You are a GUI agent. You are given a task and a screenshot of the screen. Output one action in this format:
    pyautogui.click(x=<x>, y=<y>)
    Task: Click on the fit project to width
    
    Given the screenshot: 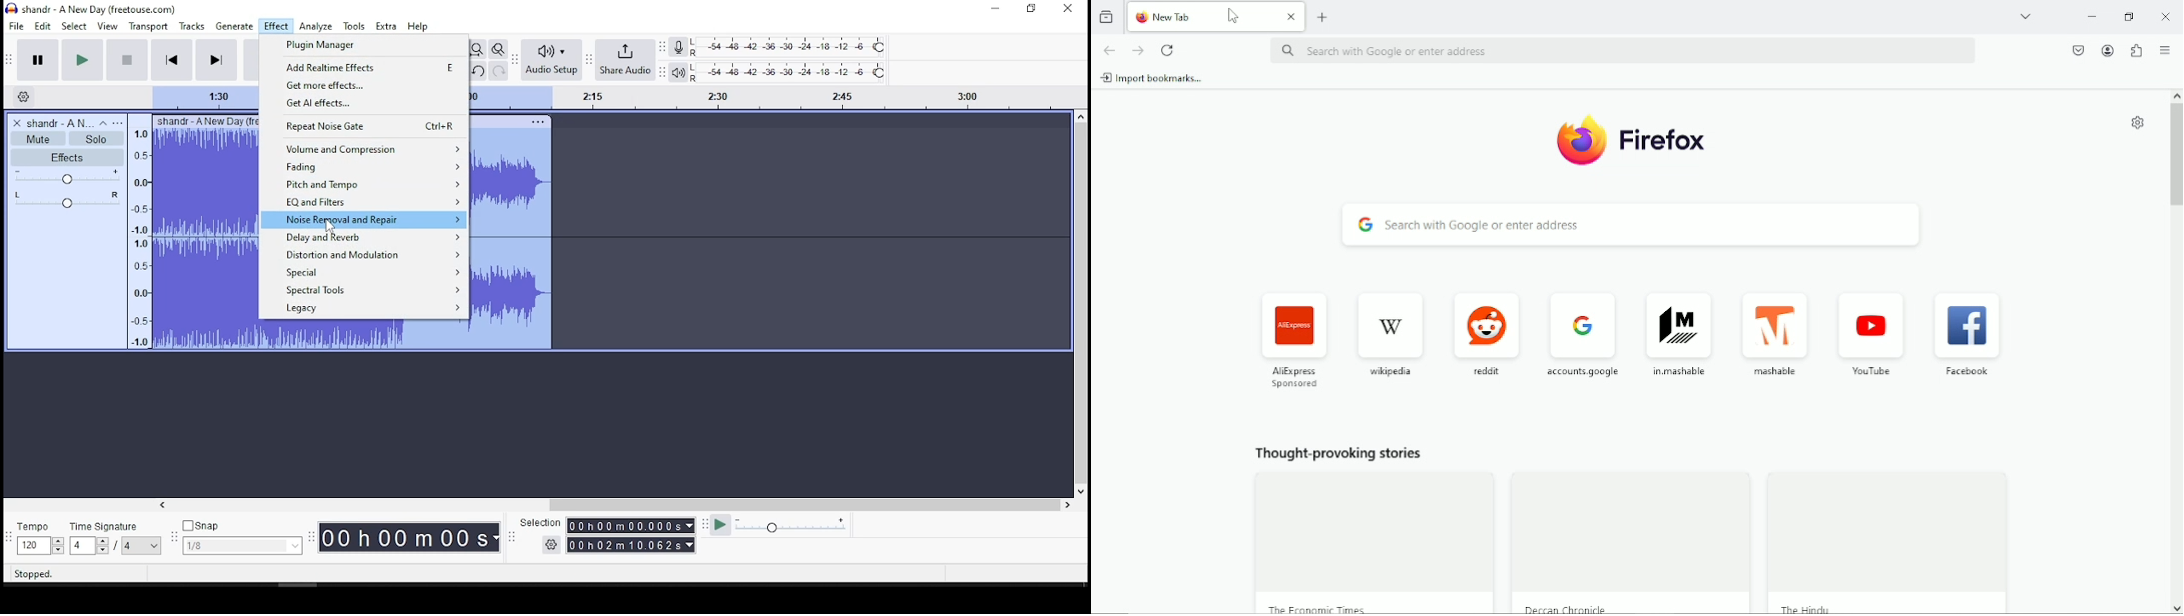 What is the action you would take?
    pyautogui.click(x=476, y=49)
    